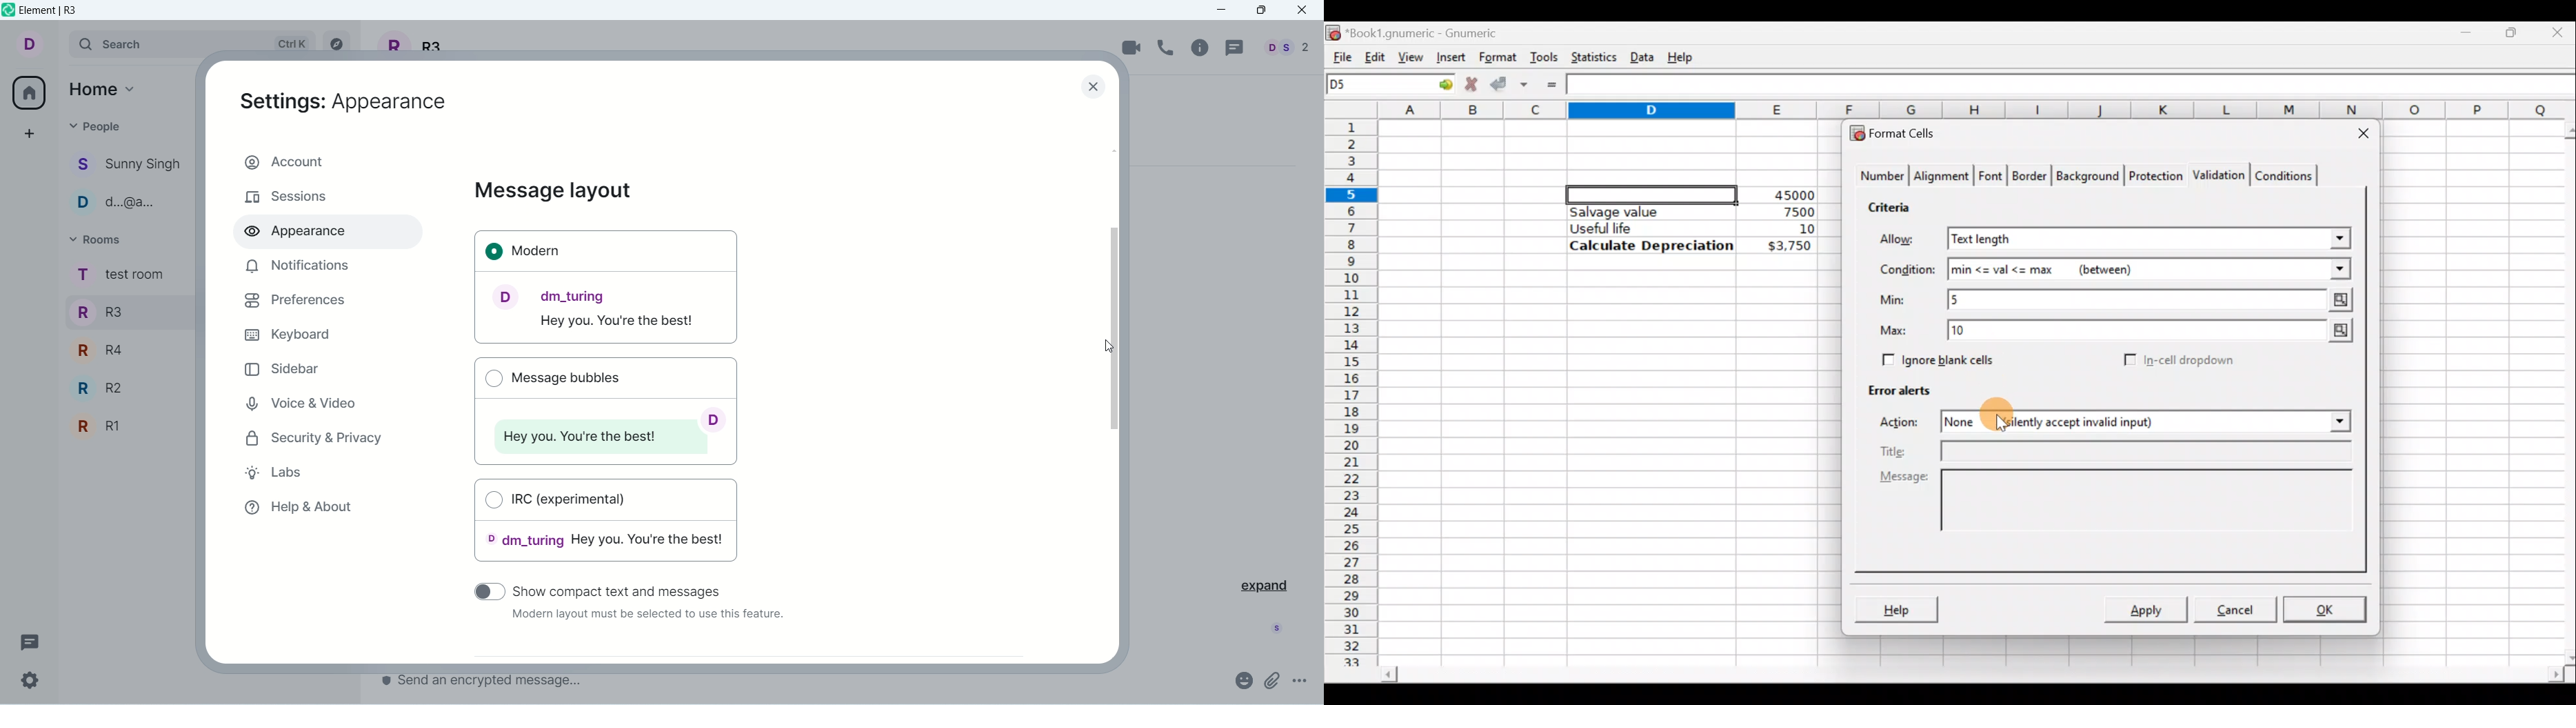  What do you see at coordinates (1303, 681) in the screenshot?
I see `More Options` at bounding box center [1303, 681].